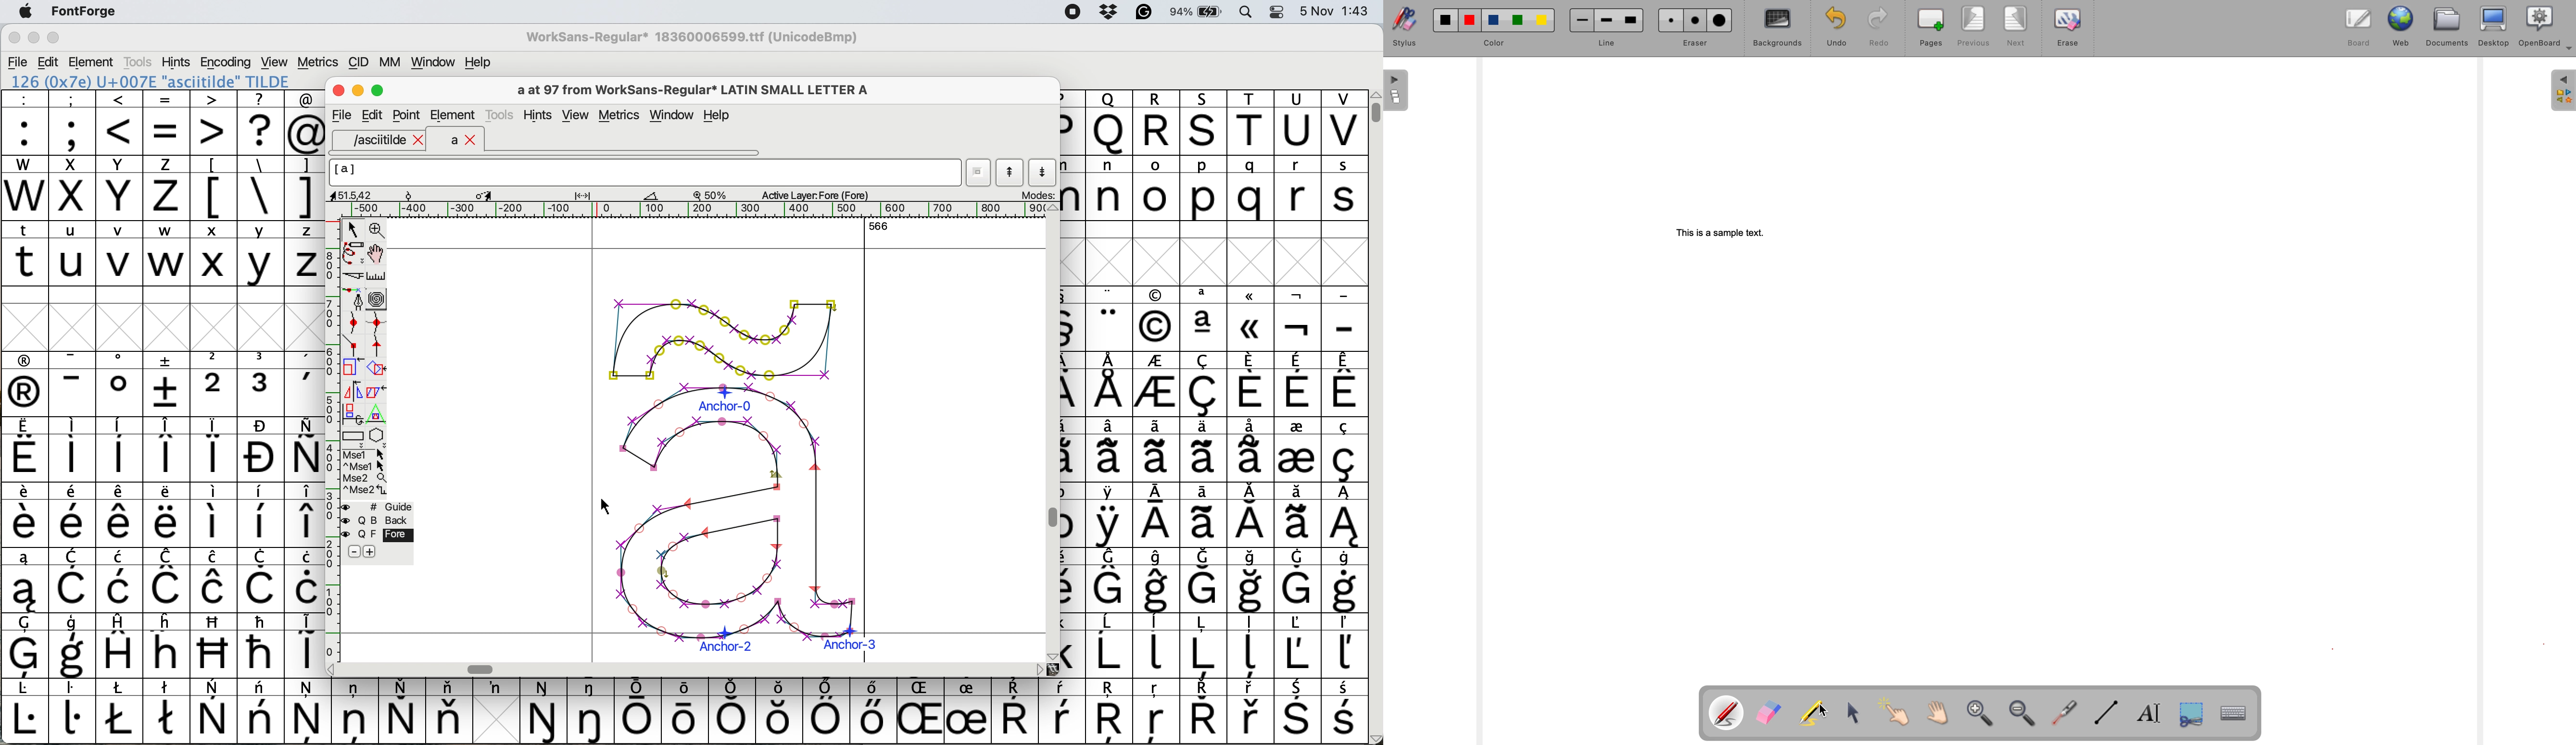 This screenshot has height=756, width=2576. Describe the element at coordinates (377, 298) in the screenshot. I see `change whether spiro is active or not` at that location.